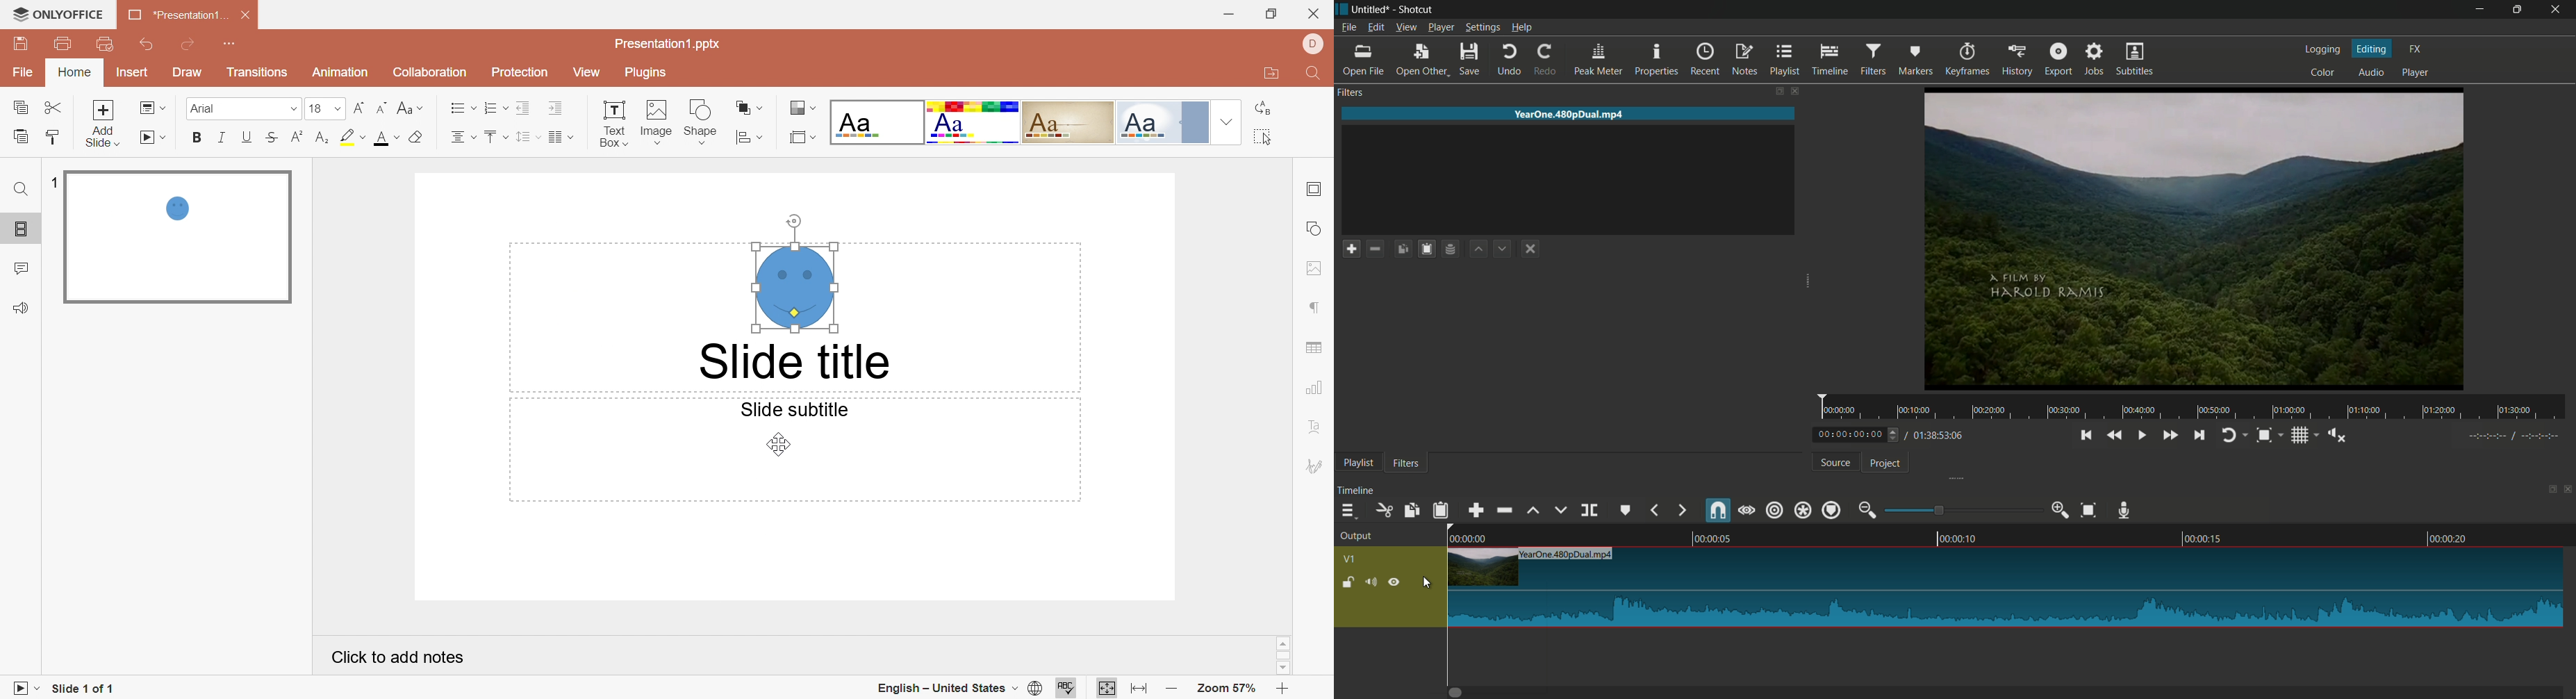 The height and width of the screenshot is (700, 2576). I want to click on Set document language, so click(1037, 689).